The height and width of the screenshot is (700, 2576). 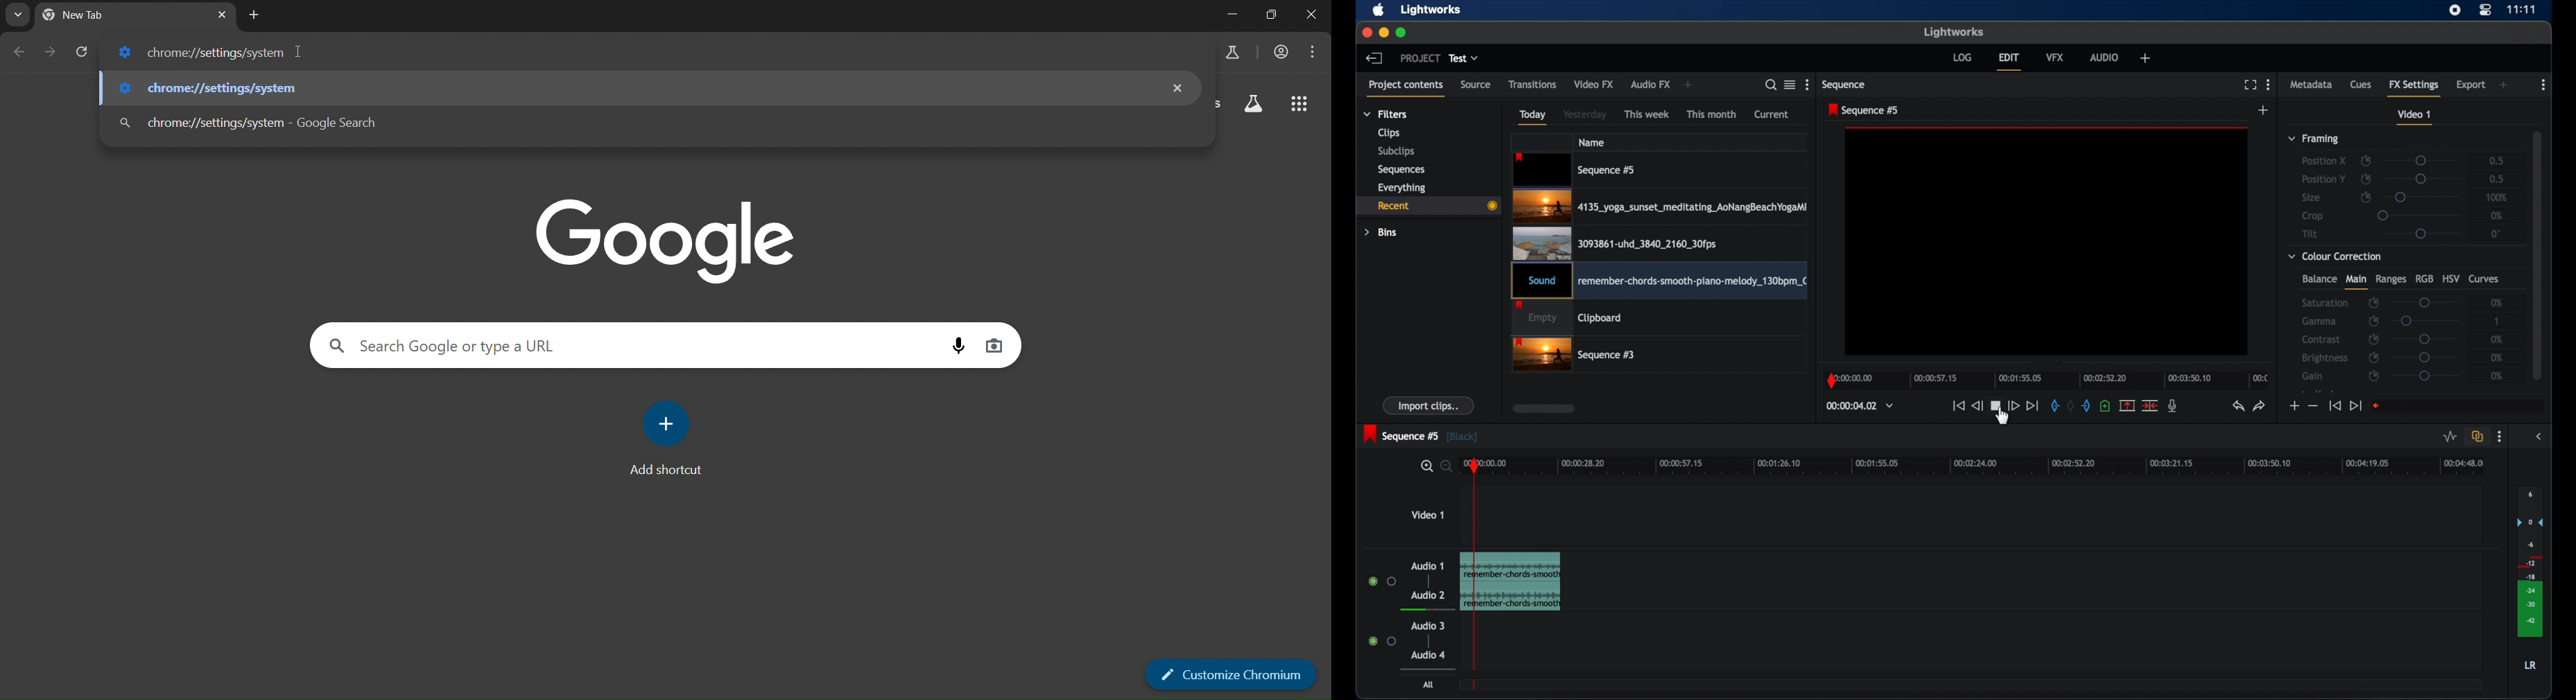 I want to click on add shortcut, so click(x=669, y=438).